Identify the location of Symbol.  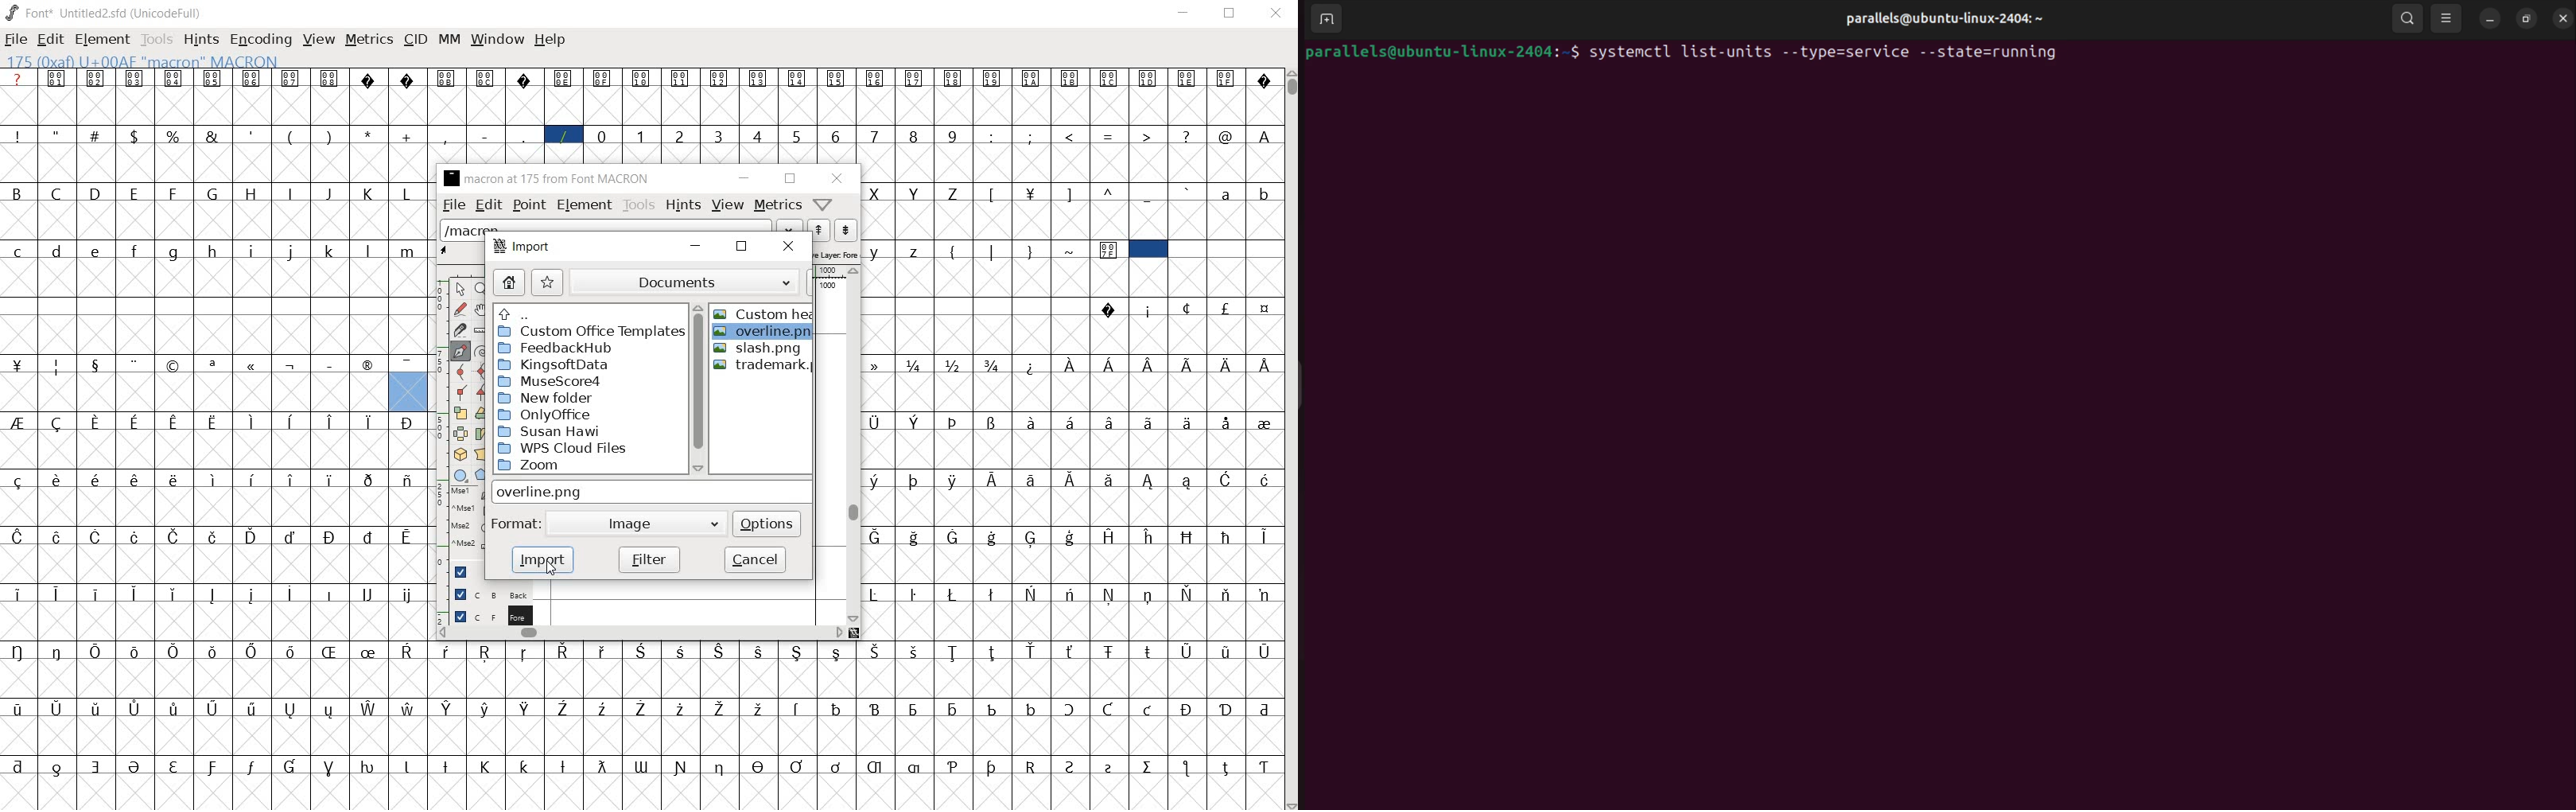
(1110, 364).